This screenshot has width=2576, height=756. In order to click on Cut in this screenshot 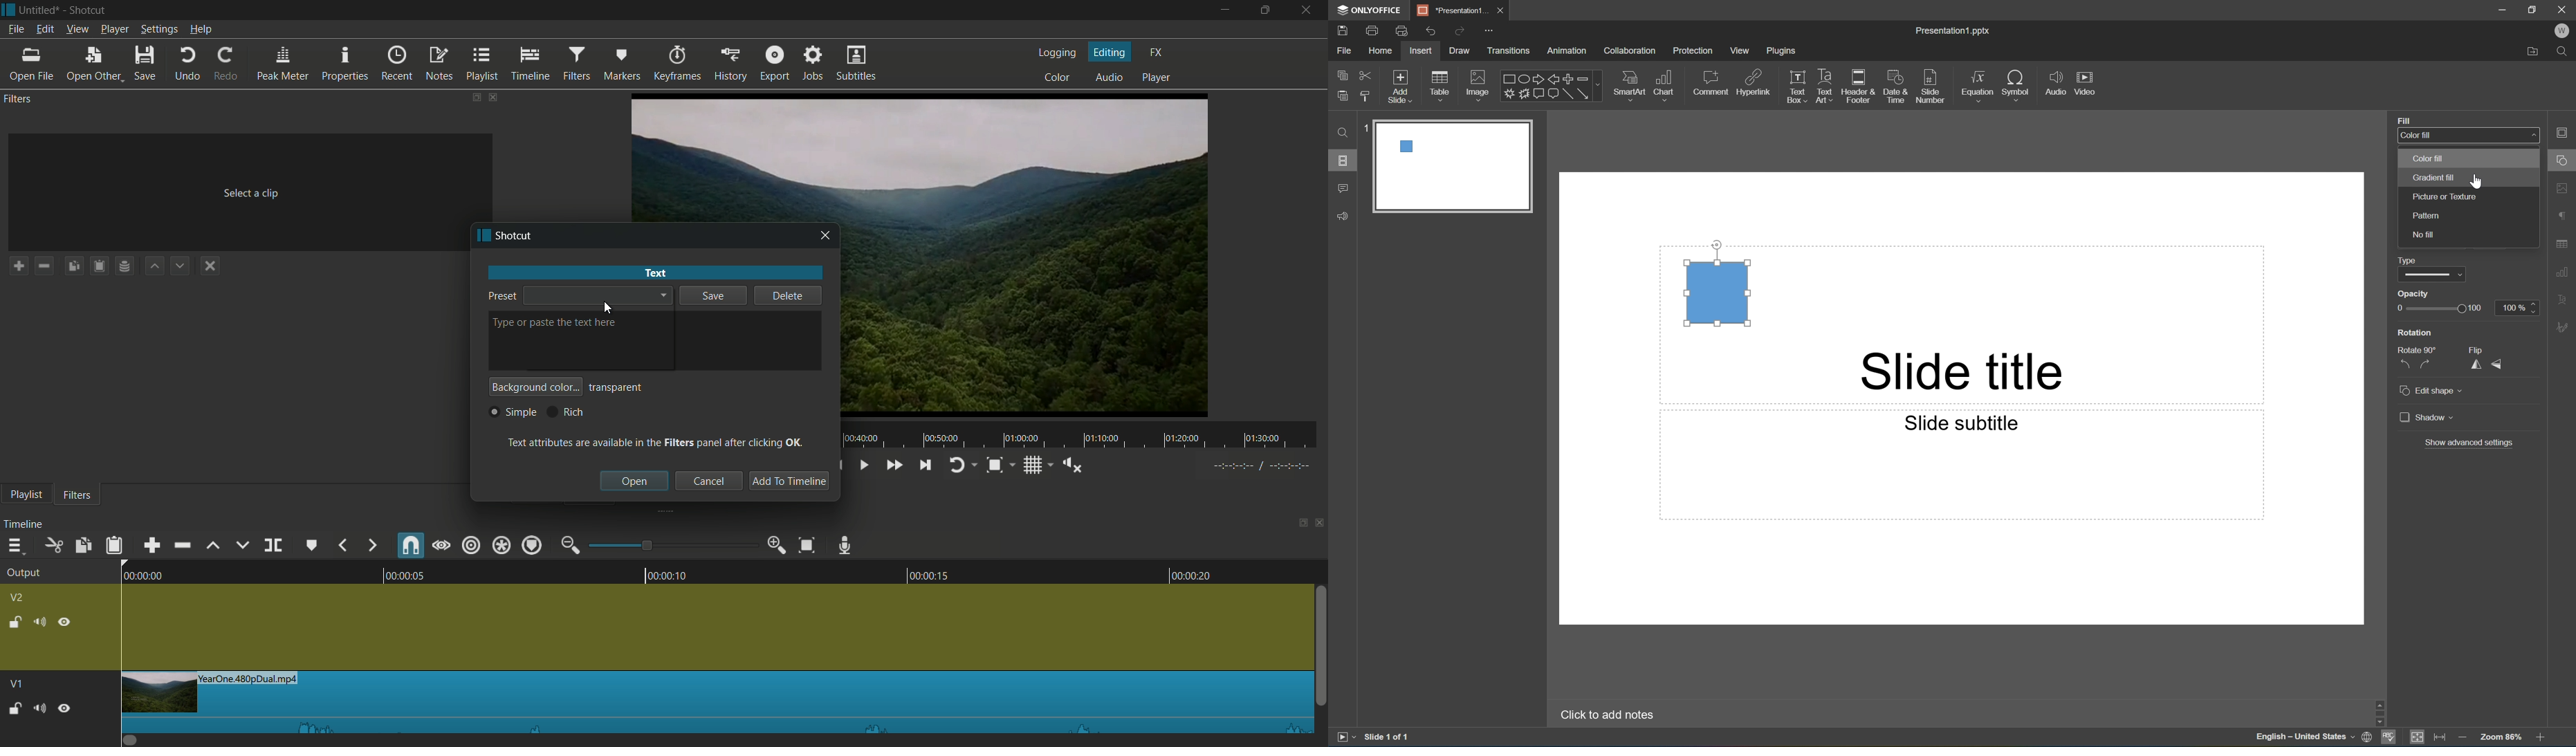, I will do `click(1366, 75)`.